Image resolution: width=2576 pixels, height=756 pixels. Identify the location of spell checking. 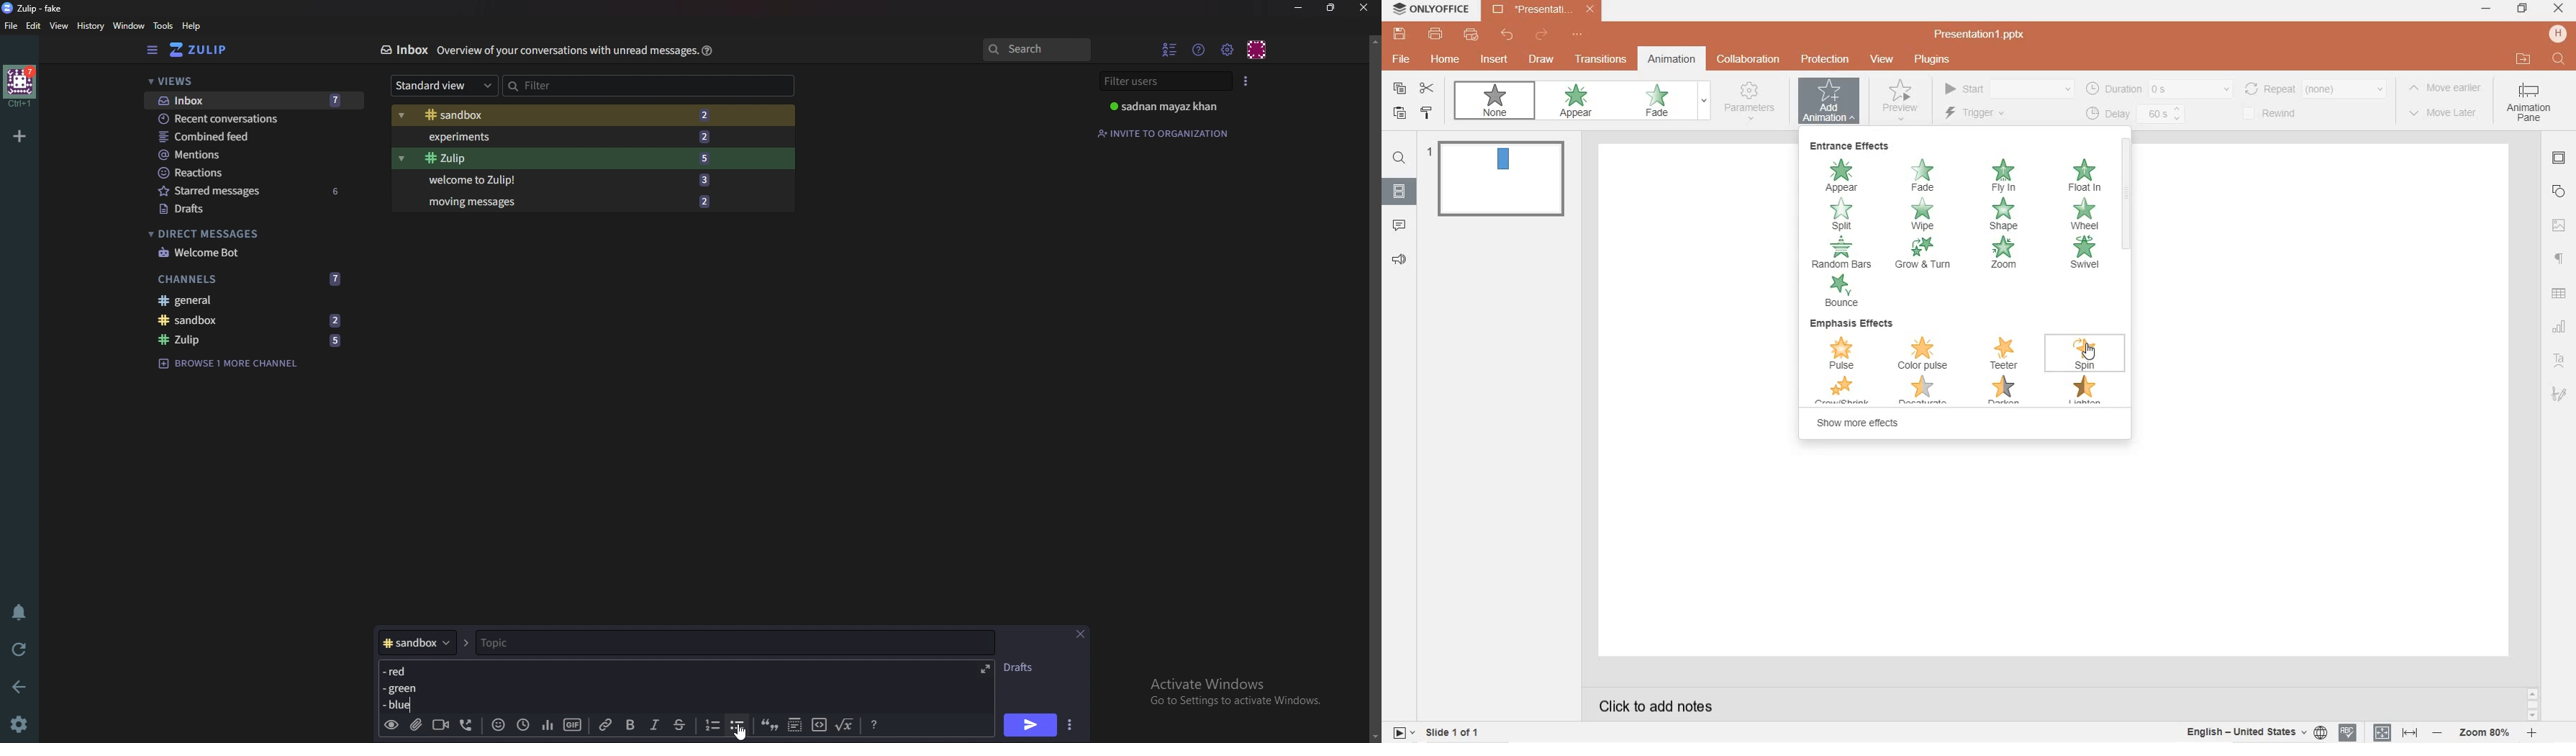
(2347, 733).